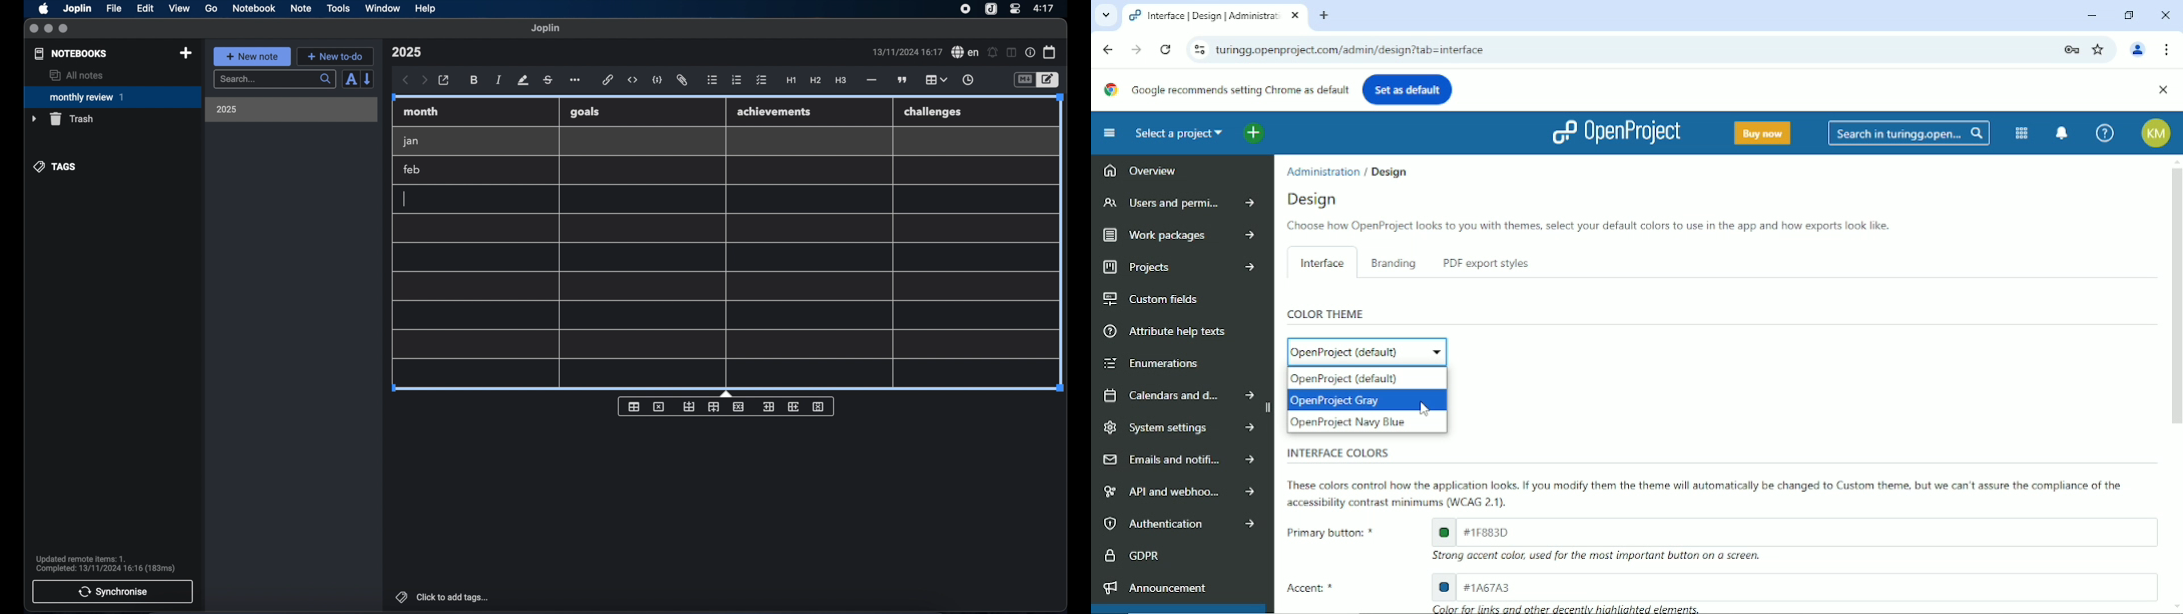 This screenshot has width=2184, height=616. I want to click on heading 1, so click(792, 81).